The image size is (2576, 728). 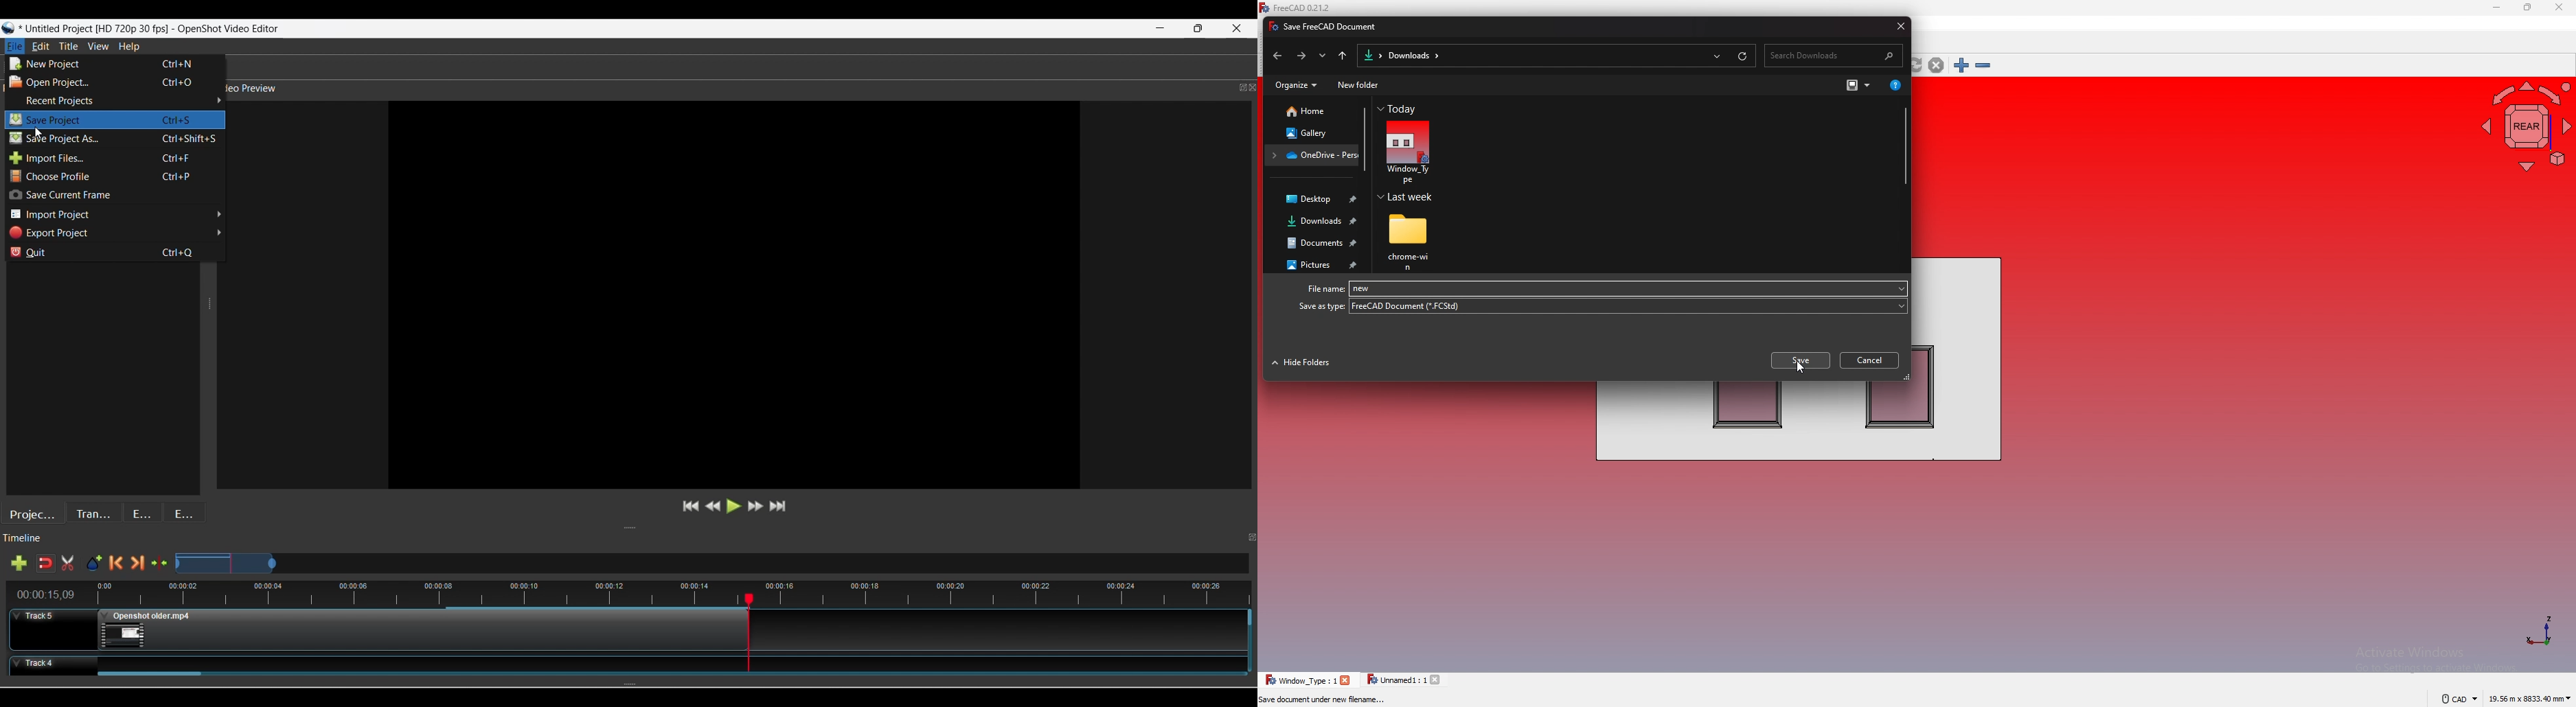 I want to click on Next marker, so click(x=138, y=563).